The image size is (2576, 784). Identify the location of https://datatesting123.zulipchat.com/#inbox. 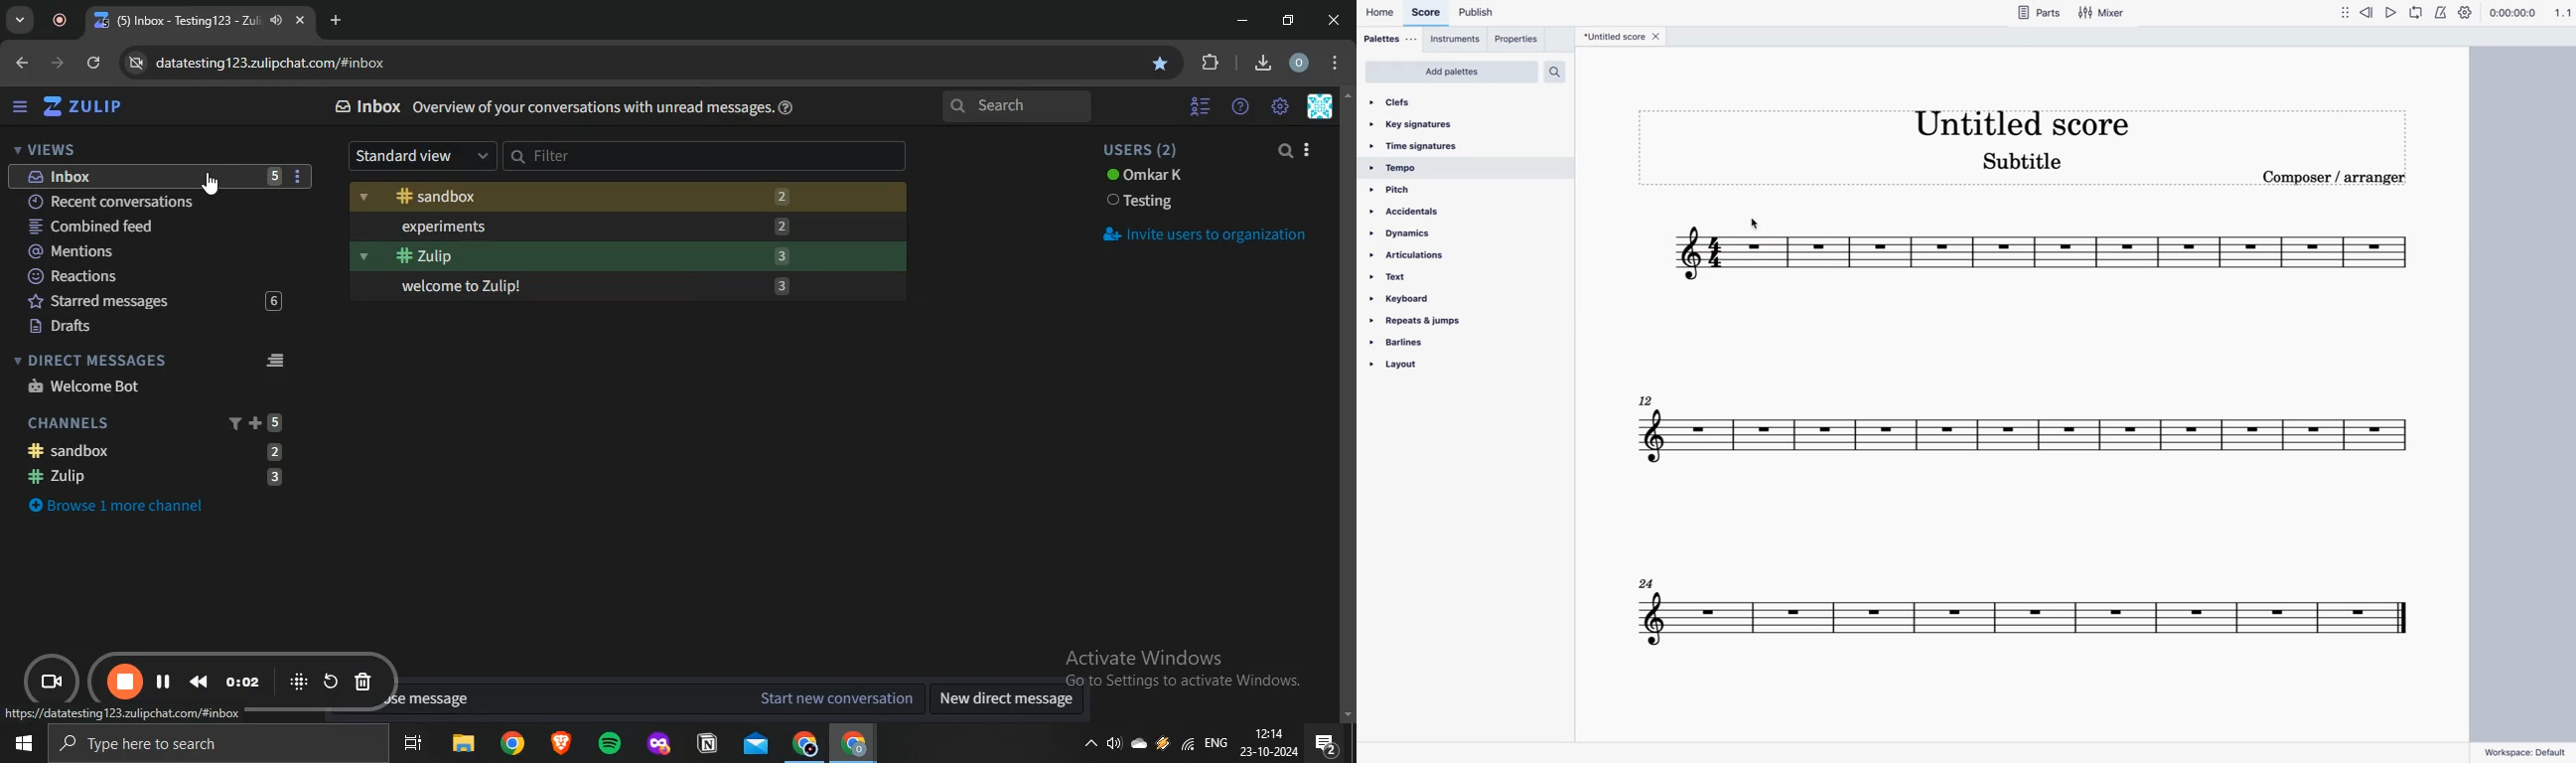
(122, 714).